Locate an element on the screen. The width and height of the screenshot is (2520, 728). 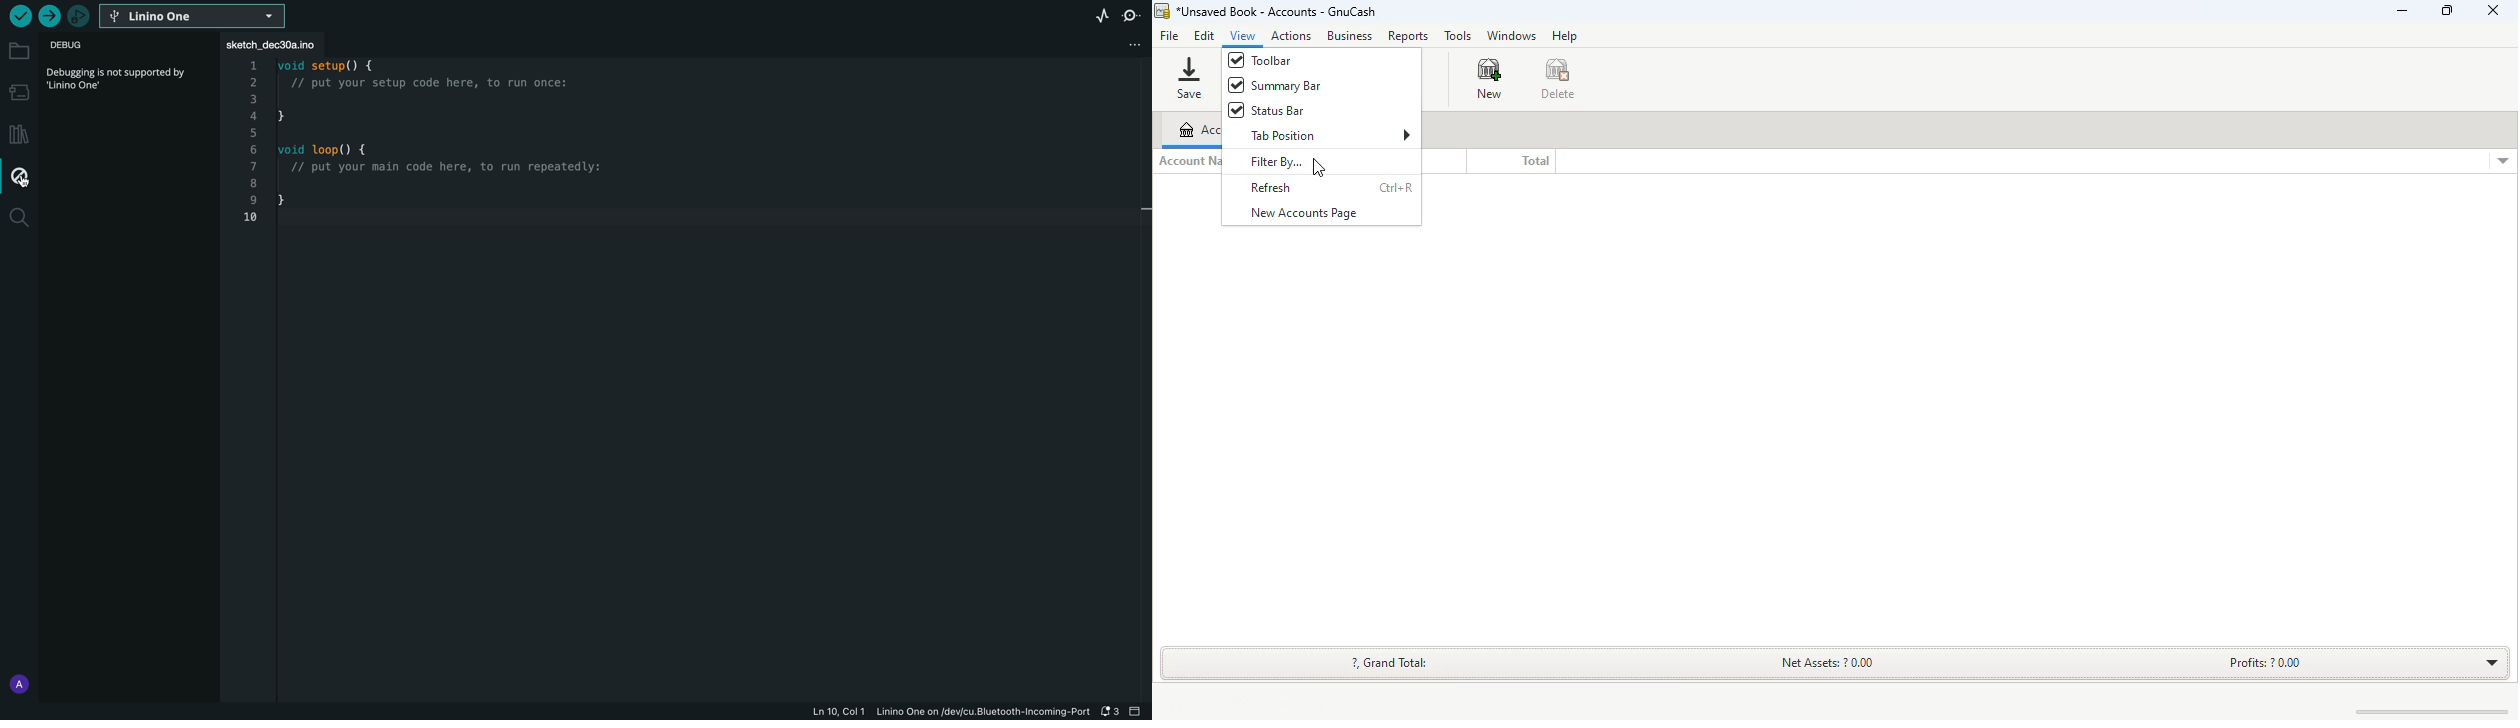
Profits: ?0.00 is located at coordinates (2265, 662).